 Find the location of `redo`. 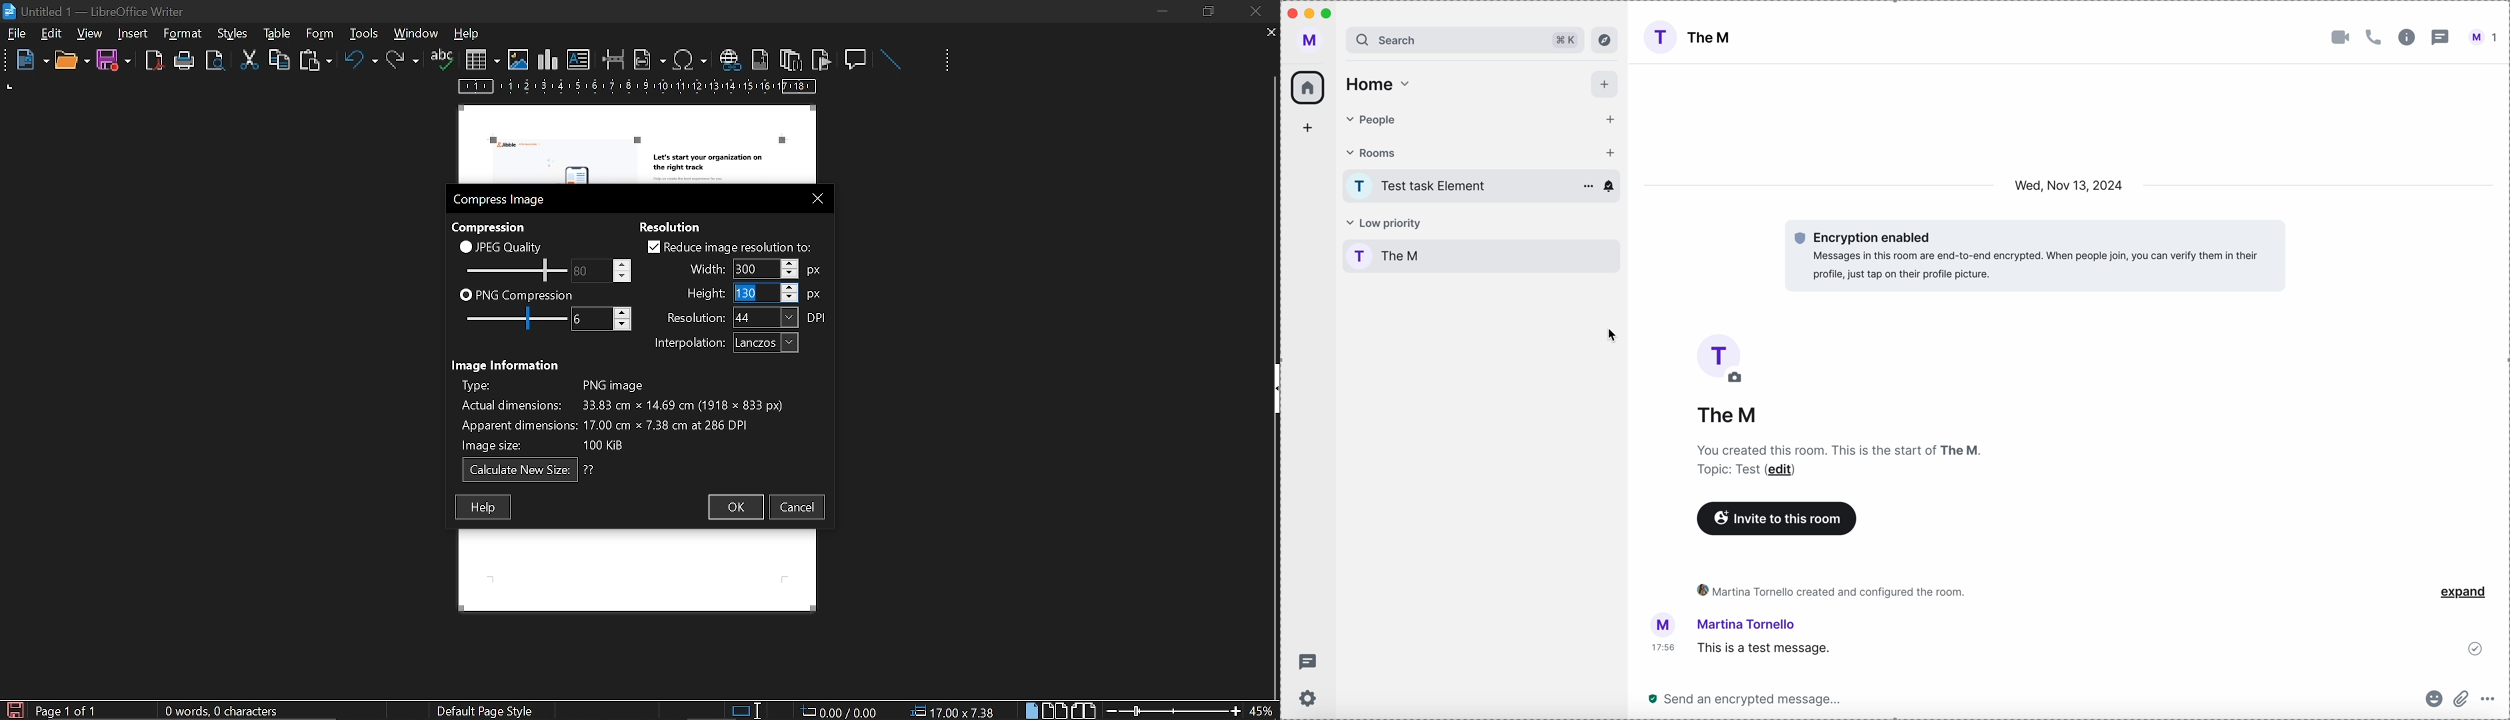

redo is located at coordinates (403, 60).